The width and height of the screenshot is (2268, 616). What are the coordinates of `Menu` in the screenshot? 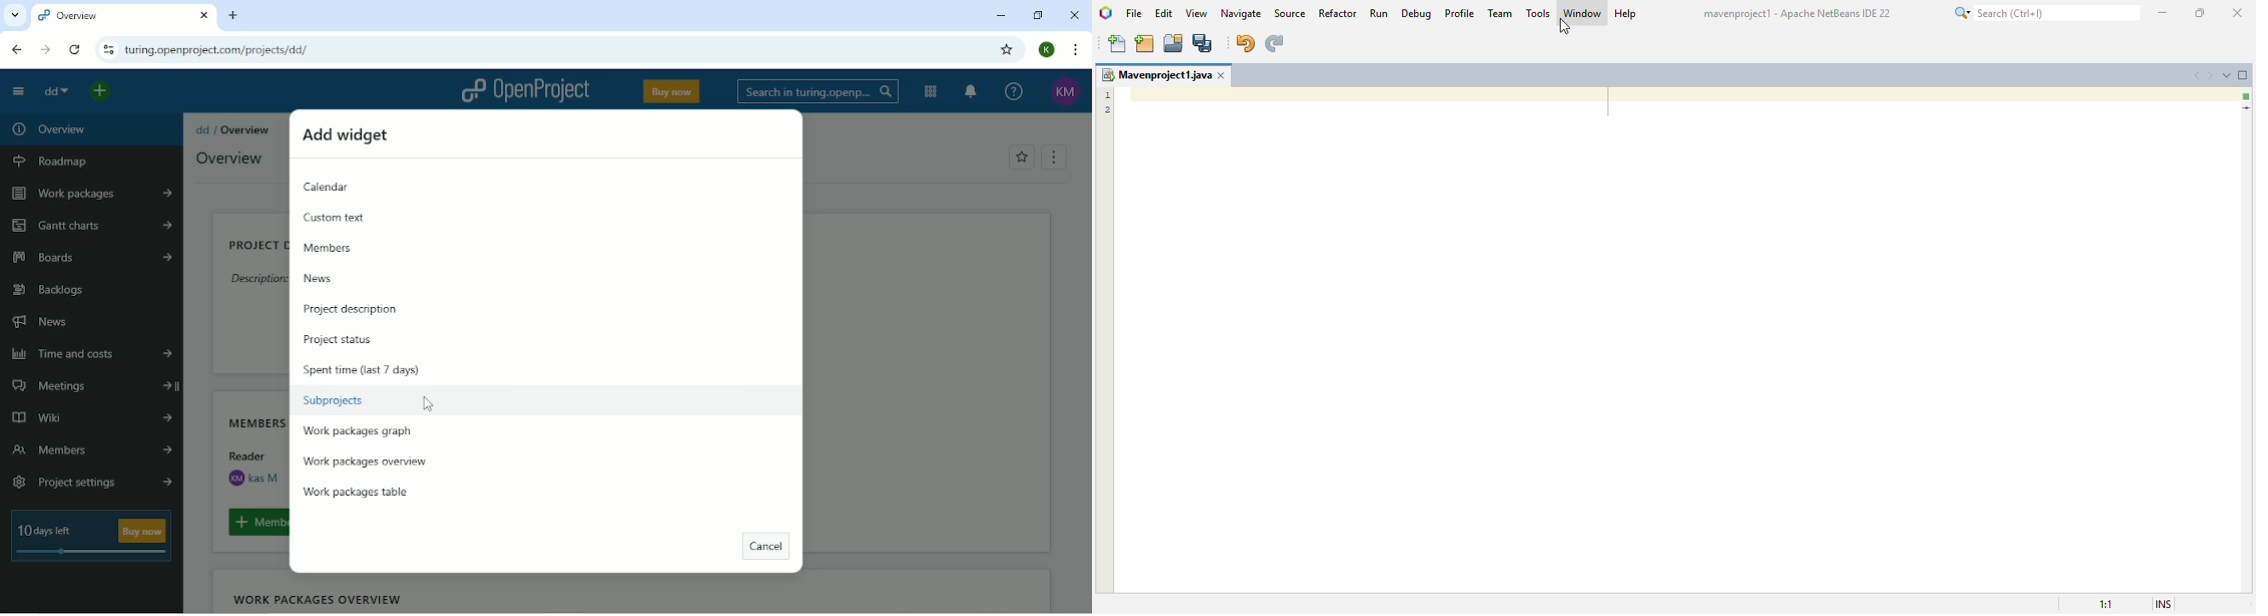 It's located at (1055, 156).